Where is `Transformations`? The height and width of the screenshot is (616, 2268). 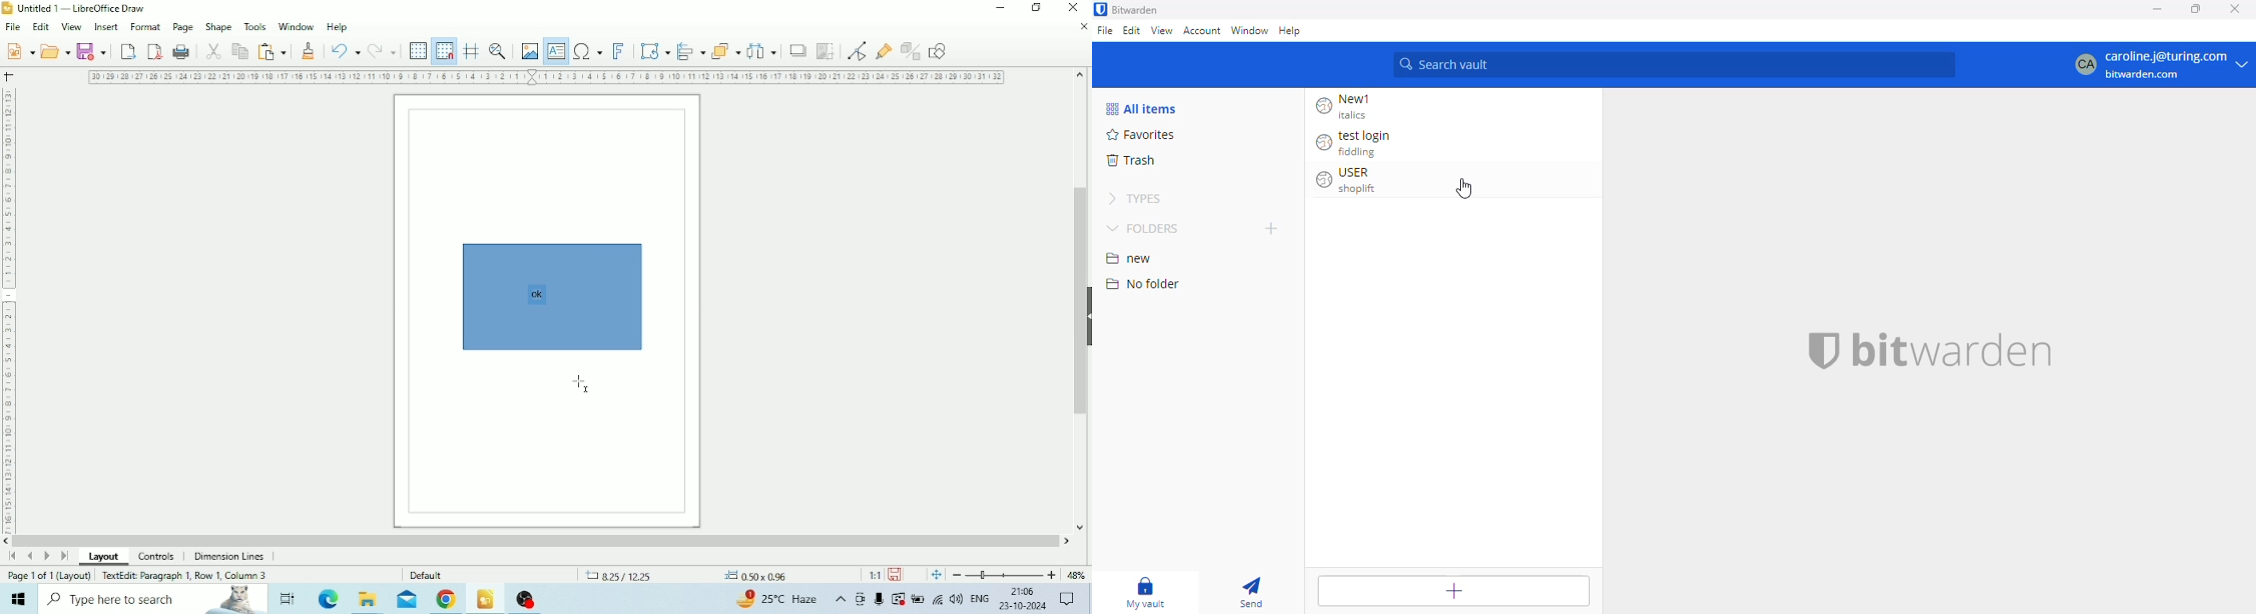 Transformations is located at coordinates (655, 51).